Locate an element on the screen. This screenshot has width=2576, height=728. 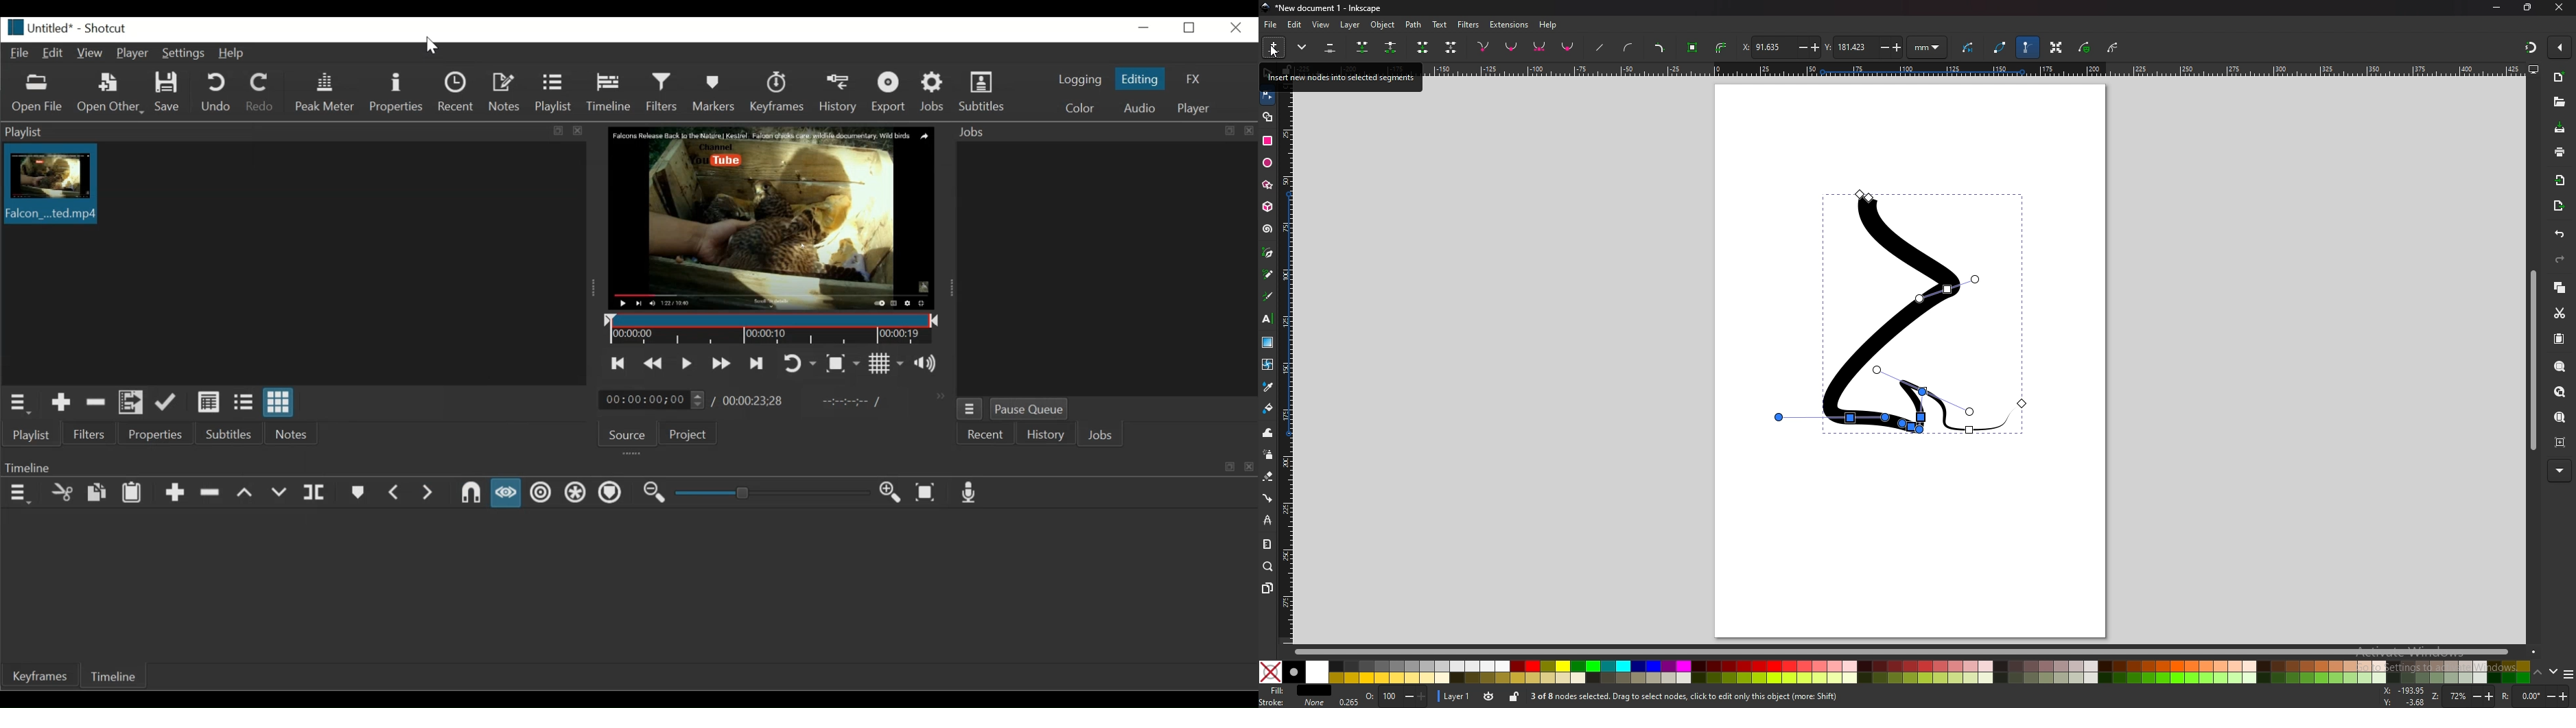
Filters is located at coordinates (89, 433).